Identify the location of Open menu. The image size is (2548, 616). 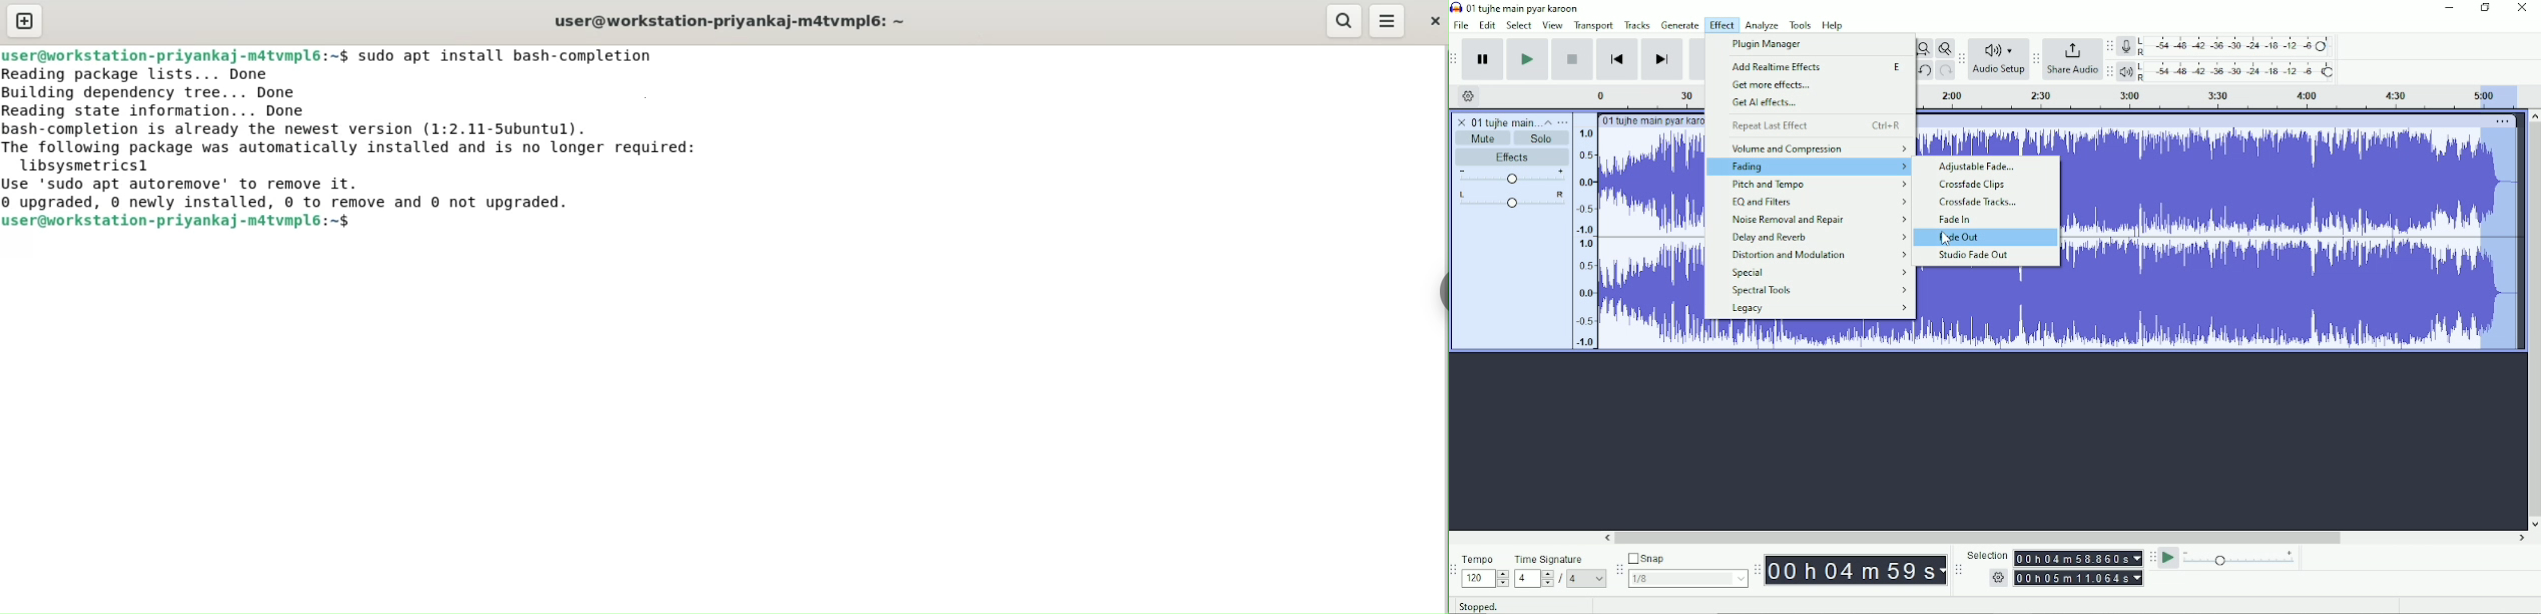
(1564, 122).